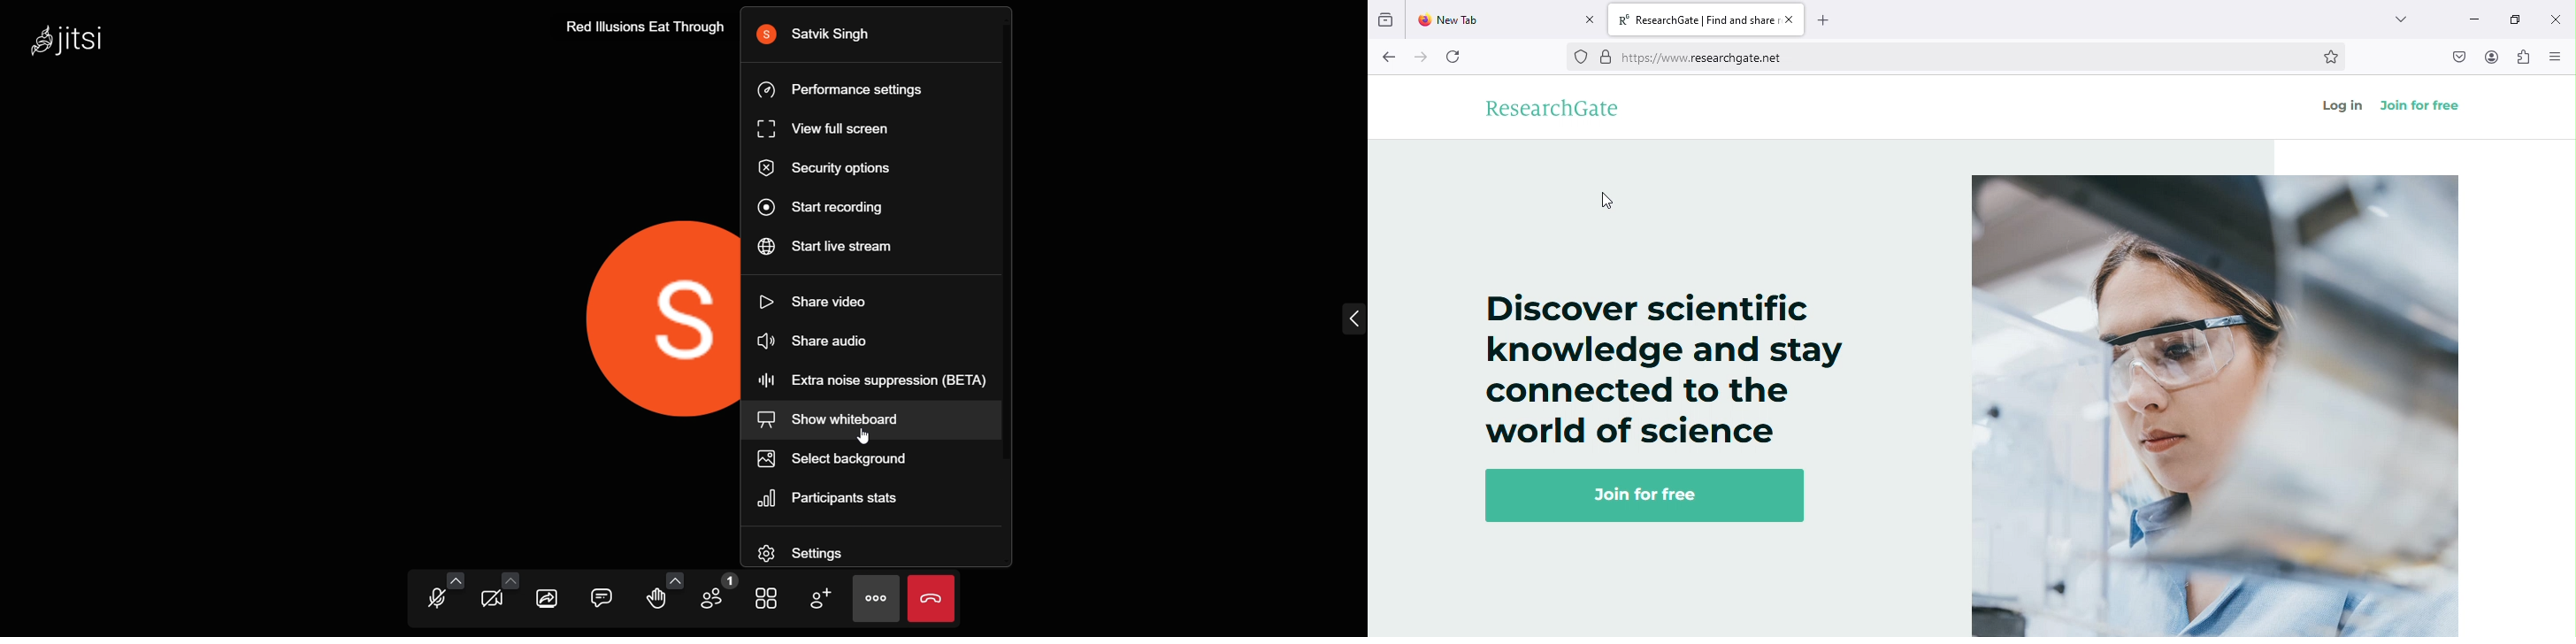  I want to click on close, so click(2557, 19).